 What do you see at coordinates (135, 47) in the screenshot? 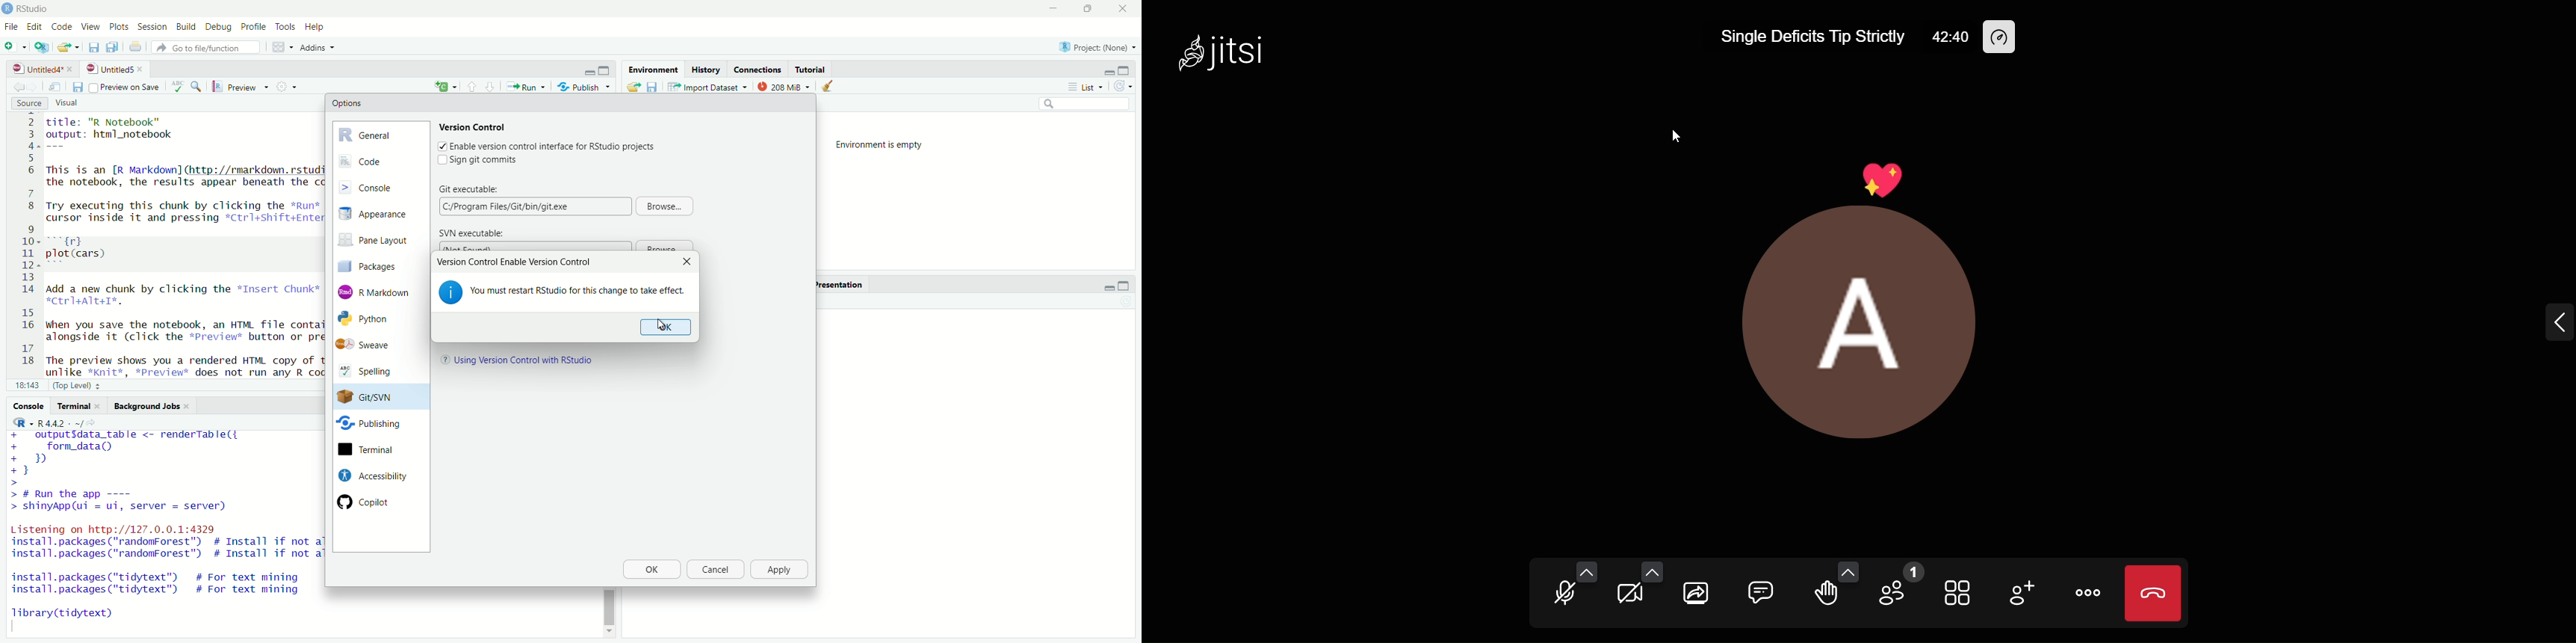
I see `print the current file` at bounding box center [135, 47].